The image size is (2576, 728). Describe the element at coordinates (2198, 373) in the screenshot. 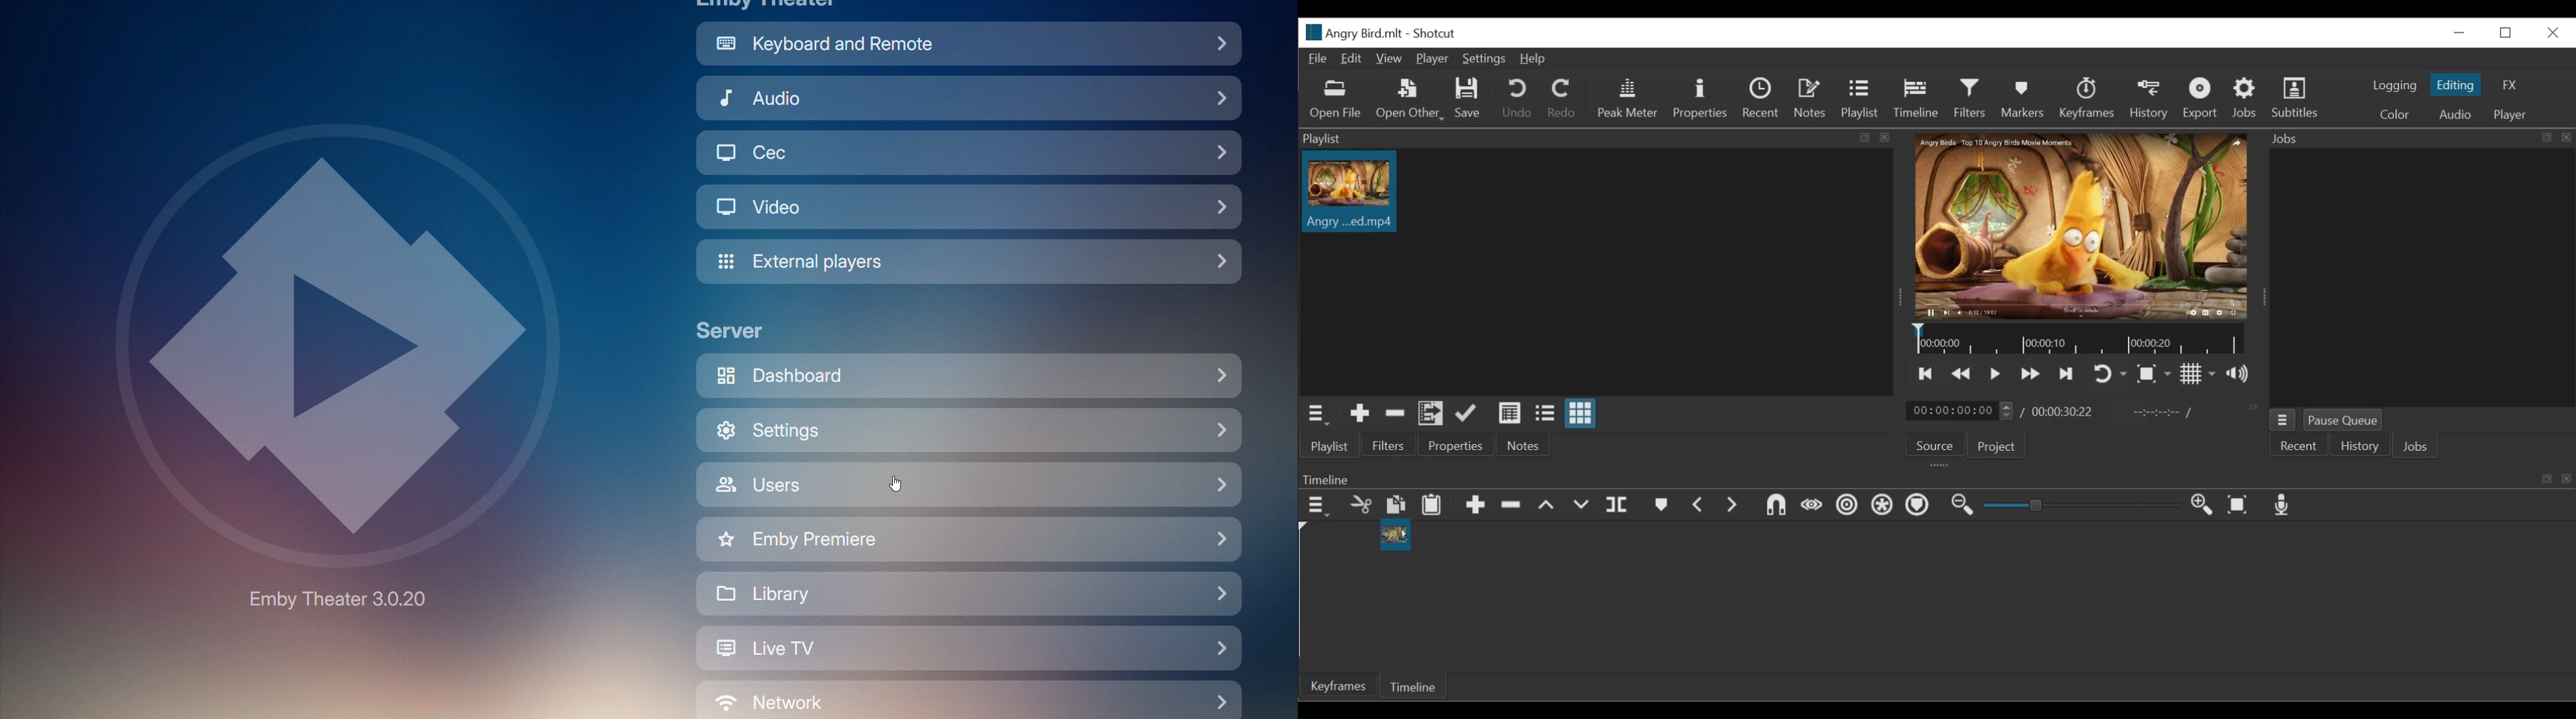

I see `Toggle display grid on the player` at that location.